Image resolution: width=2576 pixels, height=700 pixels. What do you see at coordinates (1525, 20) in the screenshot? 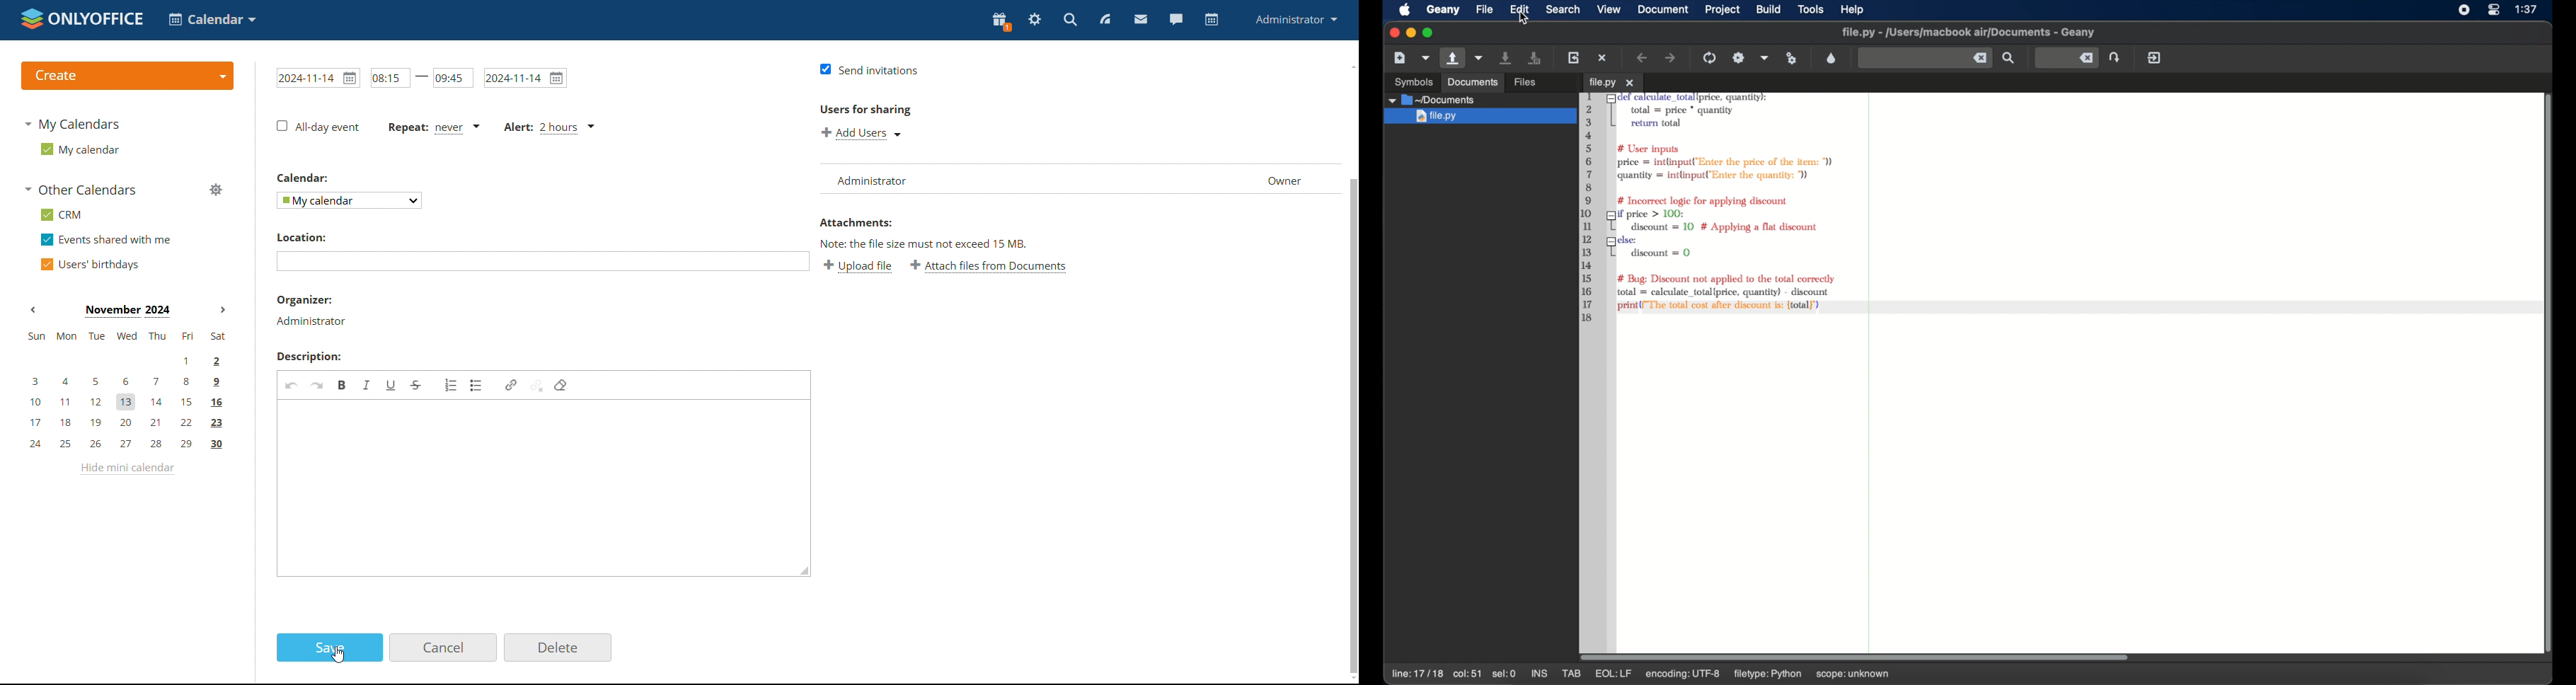
I see `cursor` at bounding box center [1525, 20].